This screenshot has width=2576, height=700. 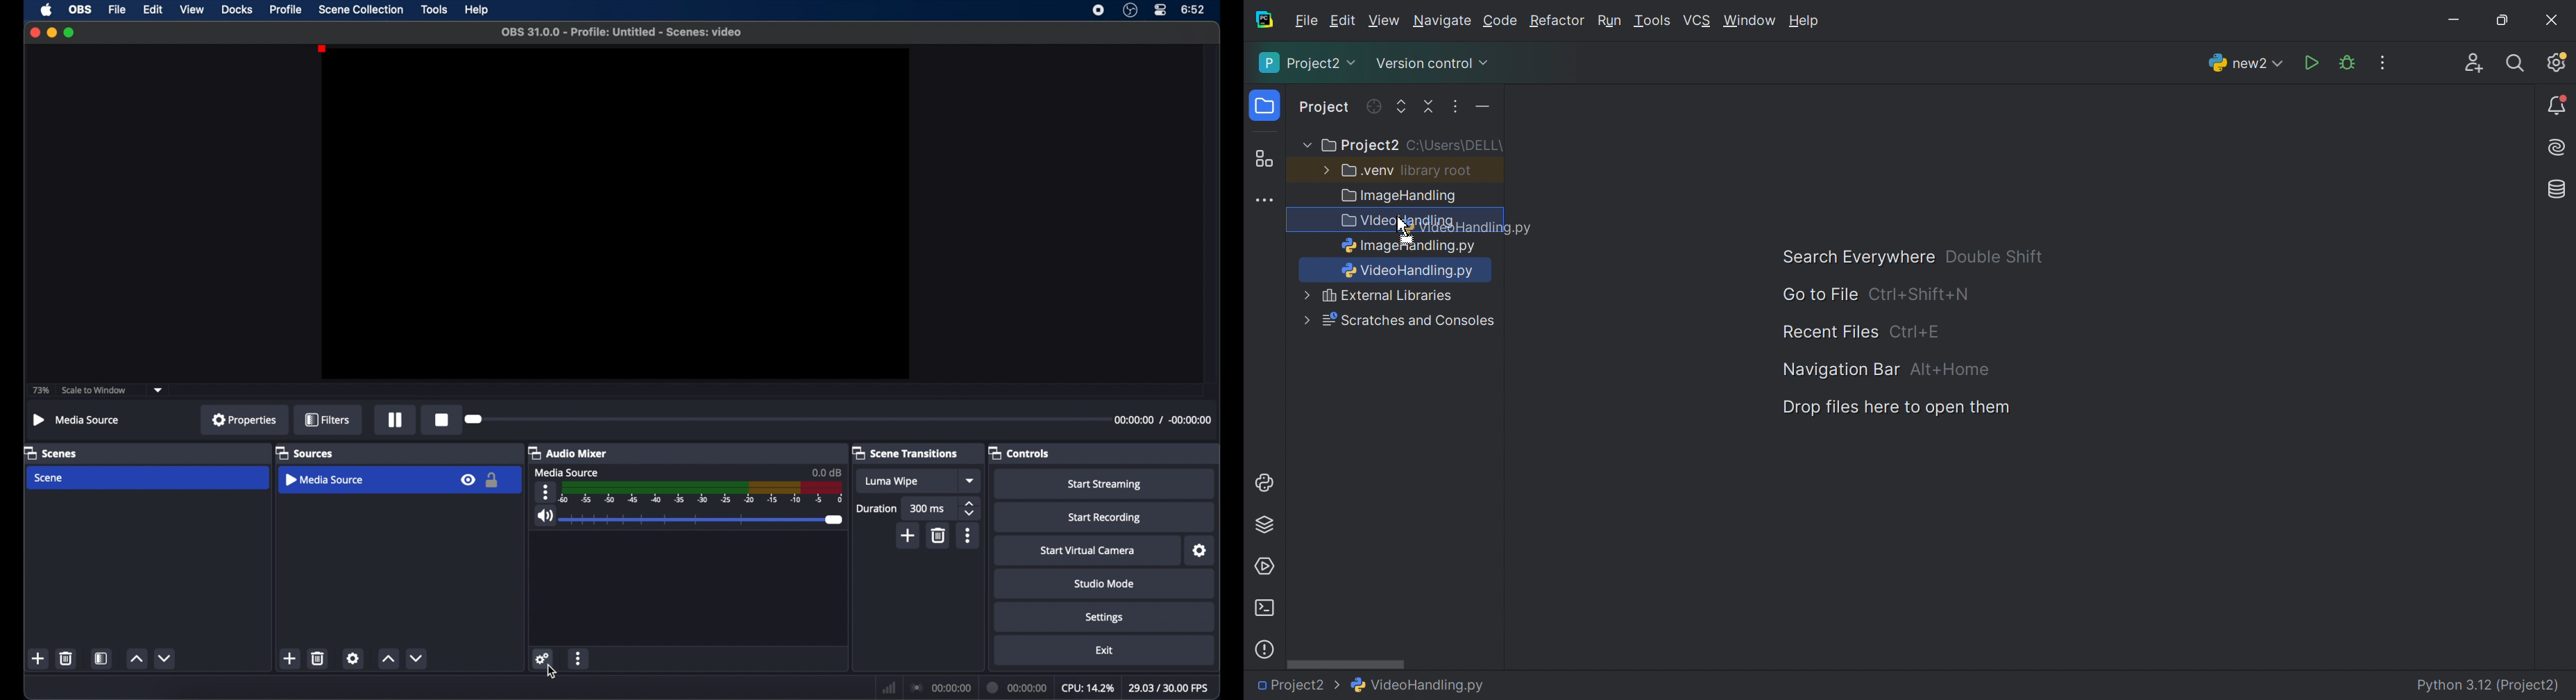 What do you see at coordinates (327, 420) in the screenshot?
I see `filters` at bounding box center [327, 420].